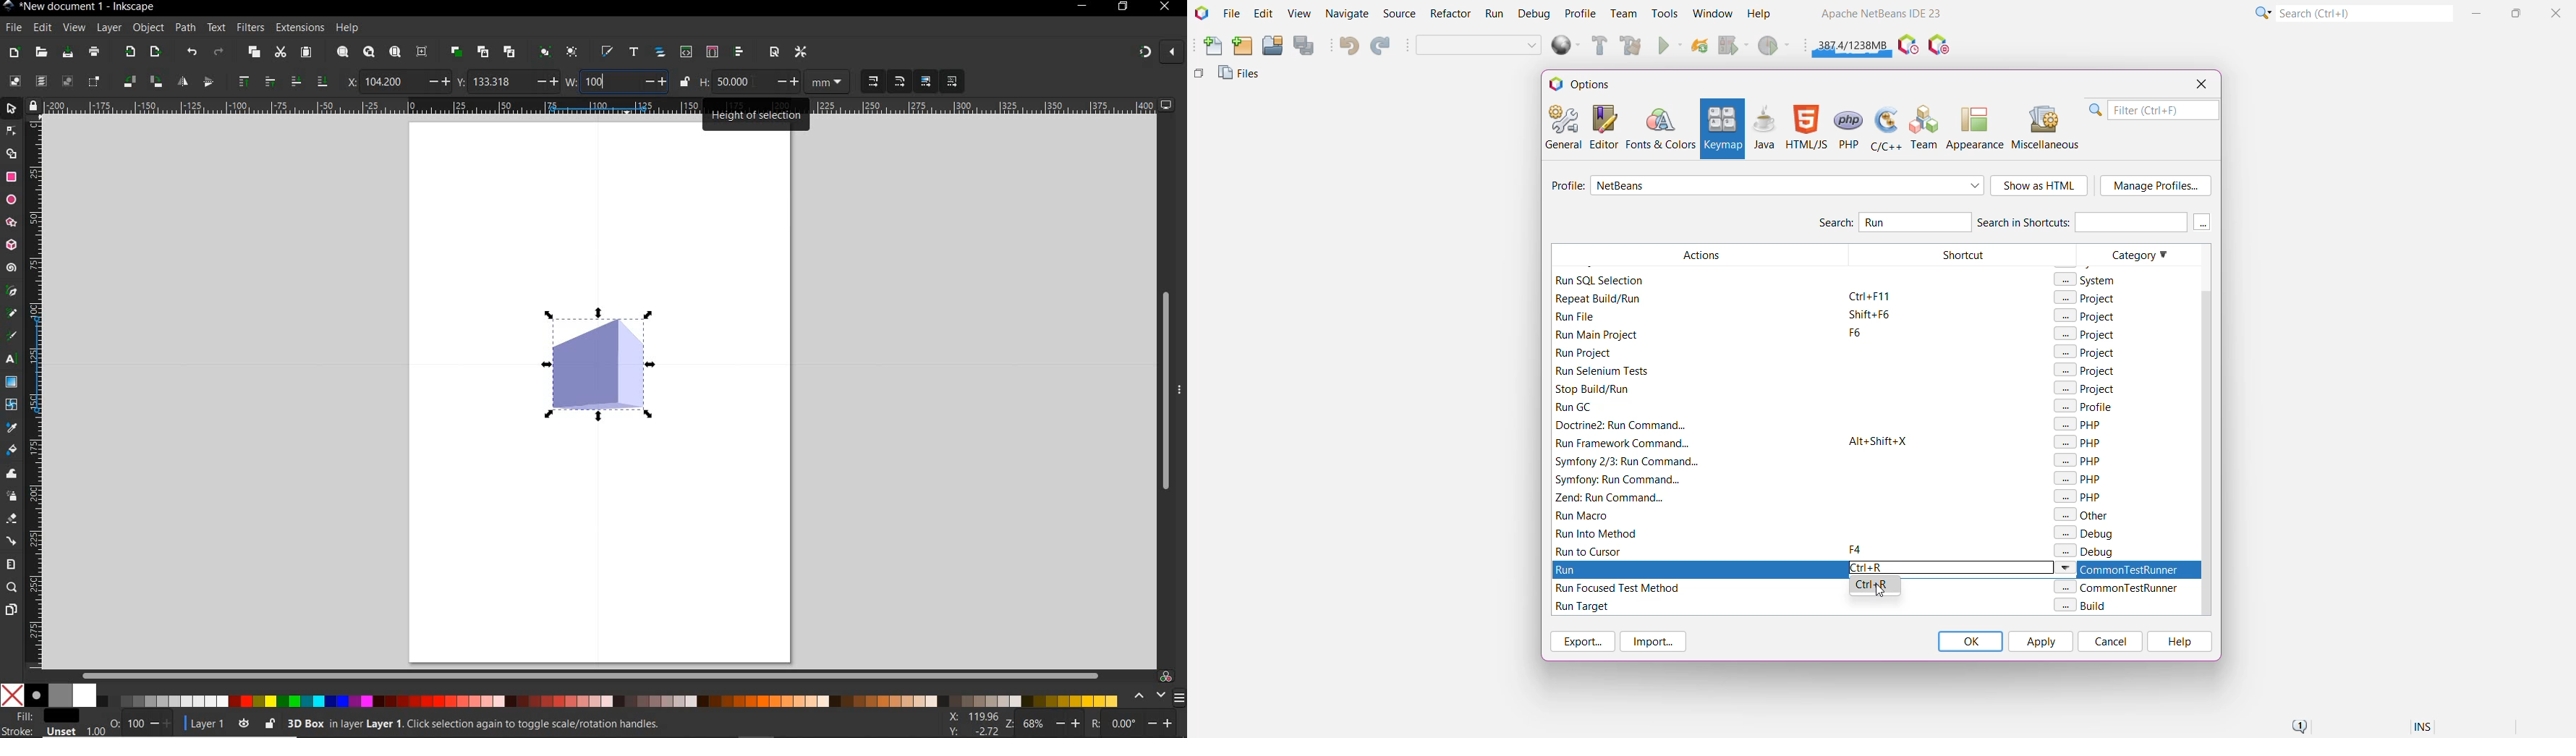 The image size is (2576, 756). I want to click on Minimize, so click(2478, 13).